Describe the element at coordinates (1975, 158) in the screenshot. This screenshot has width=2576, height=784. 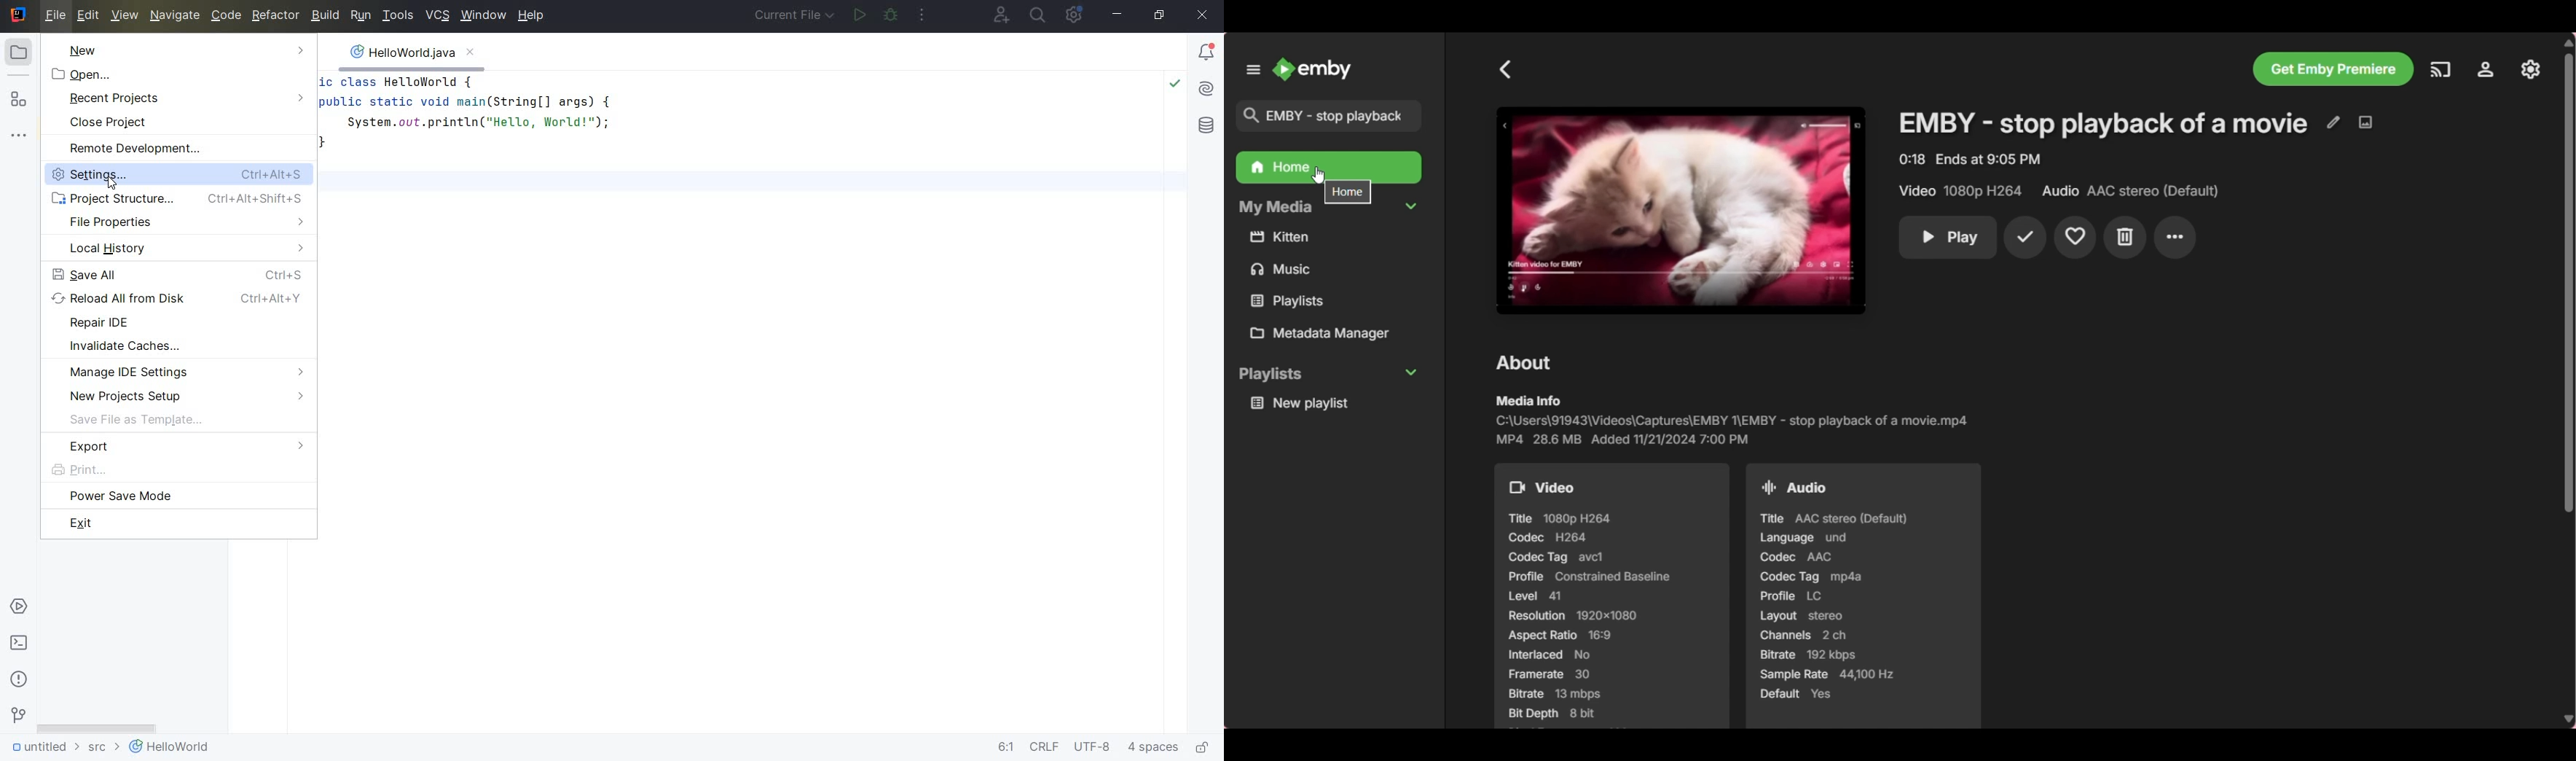
I see `= 0:18 Ends at 9:05 PM` at that location.